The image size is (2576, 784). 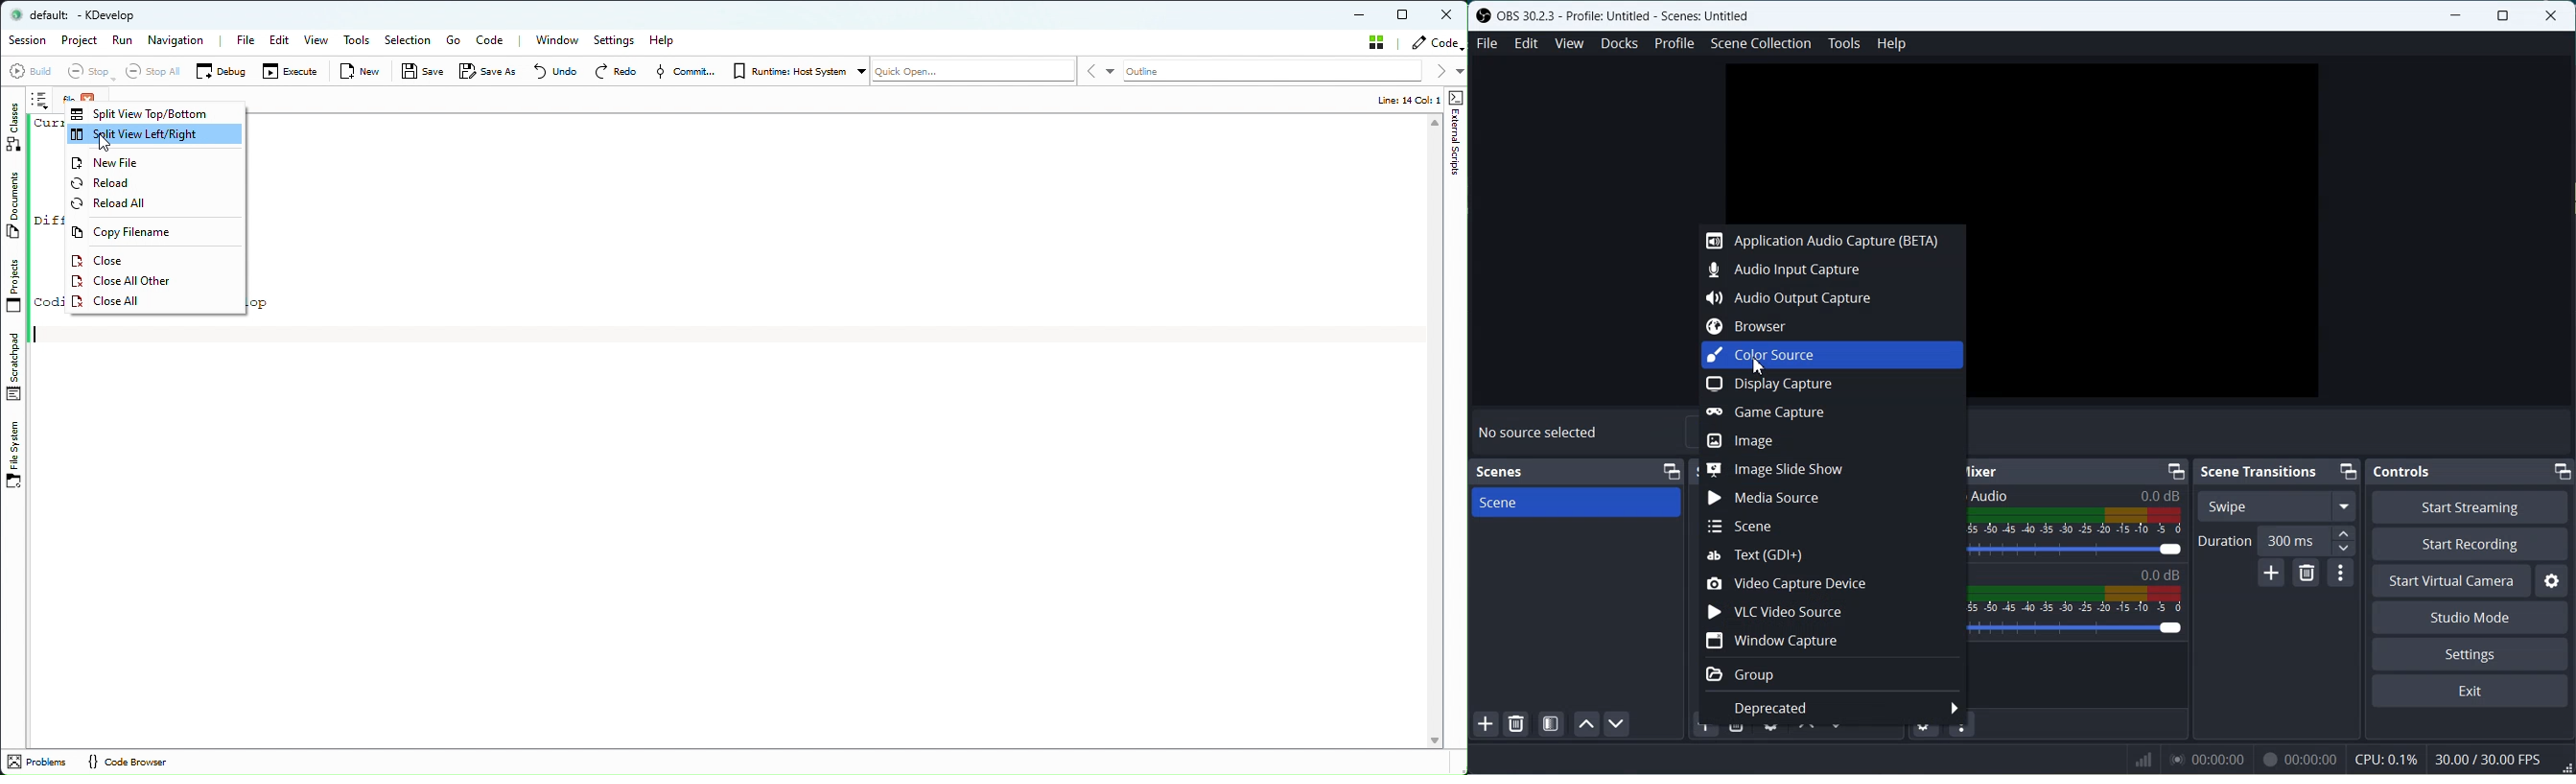 What do you see at coordinates (1620, 43) in the screenshot?
I see `Docks` at bounding box center [1620, 43].